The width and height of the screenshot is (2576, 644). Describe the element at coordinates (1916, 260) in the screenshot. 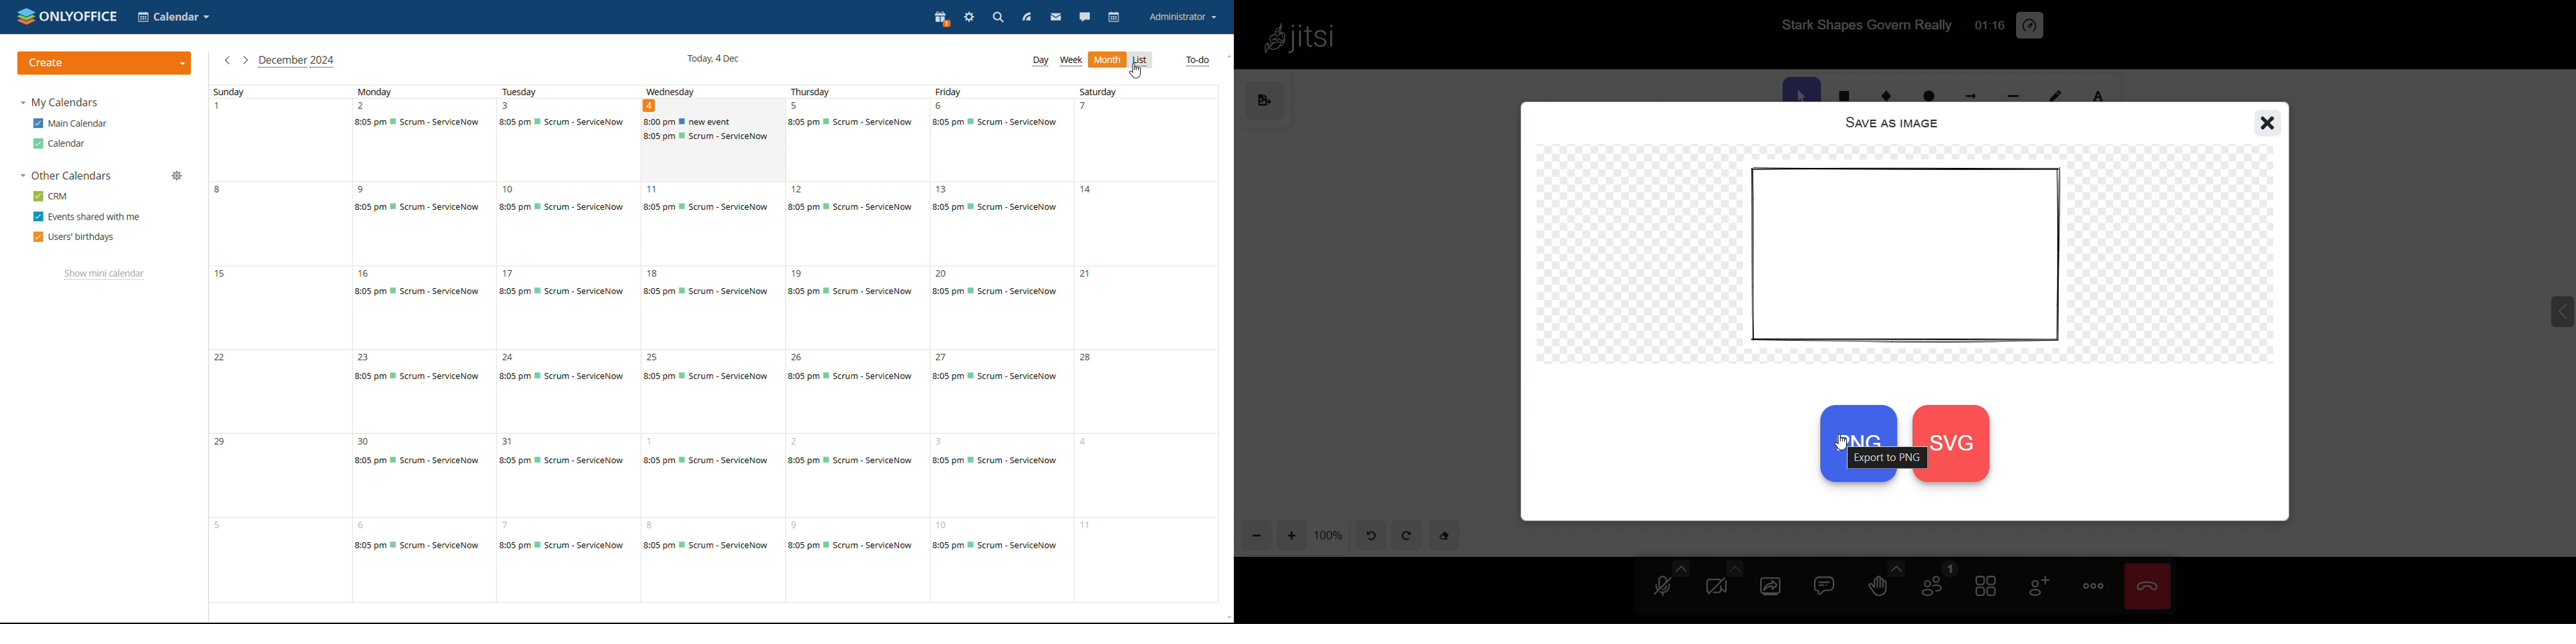

I see `object preview` at that location.